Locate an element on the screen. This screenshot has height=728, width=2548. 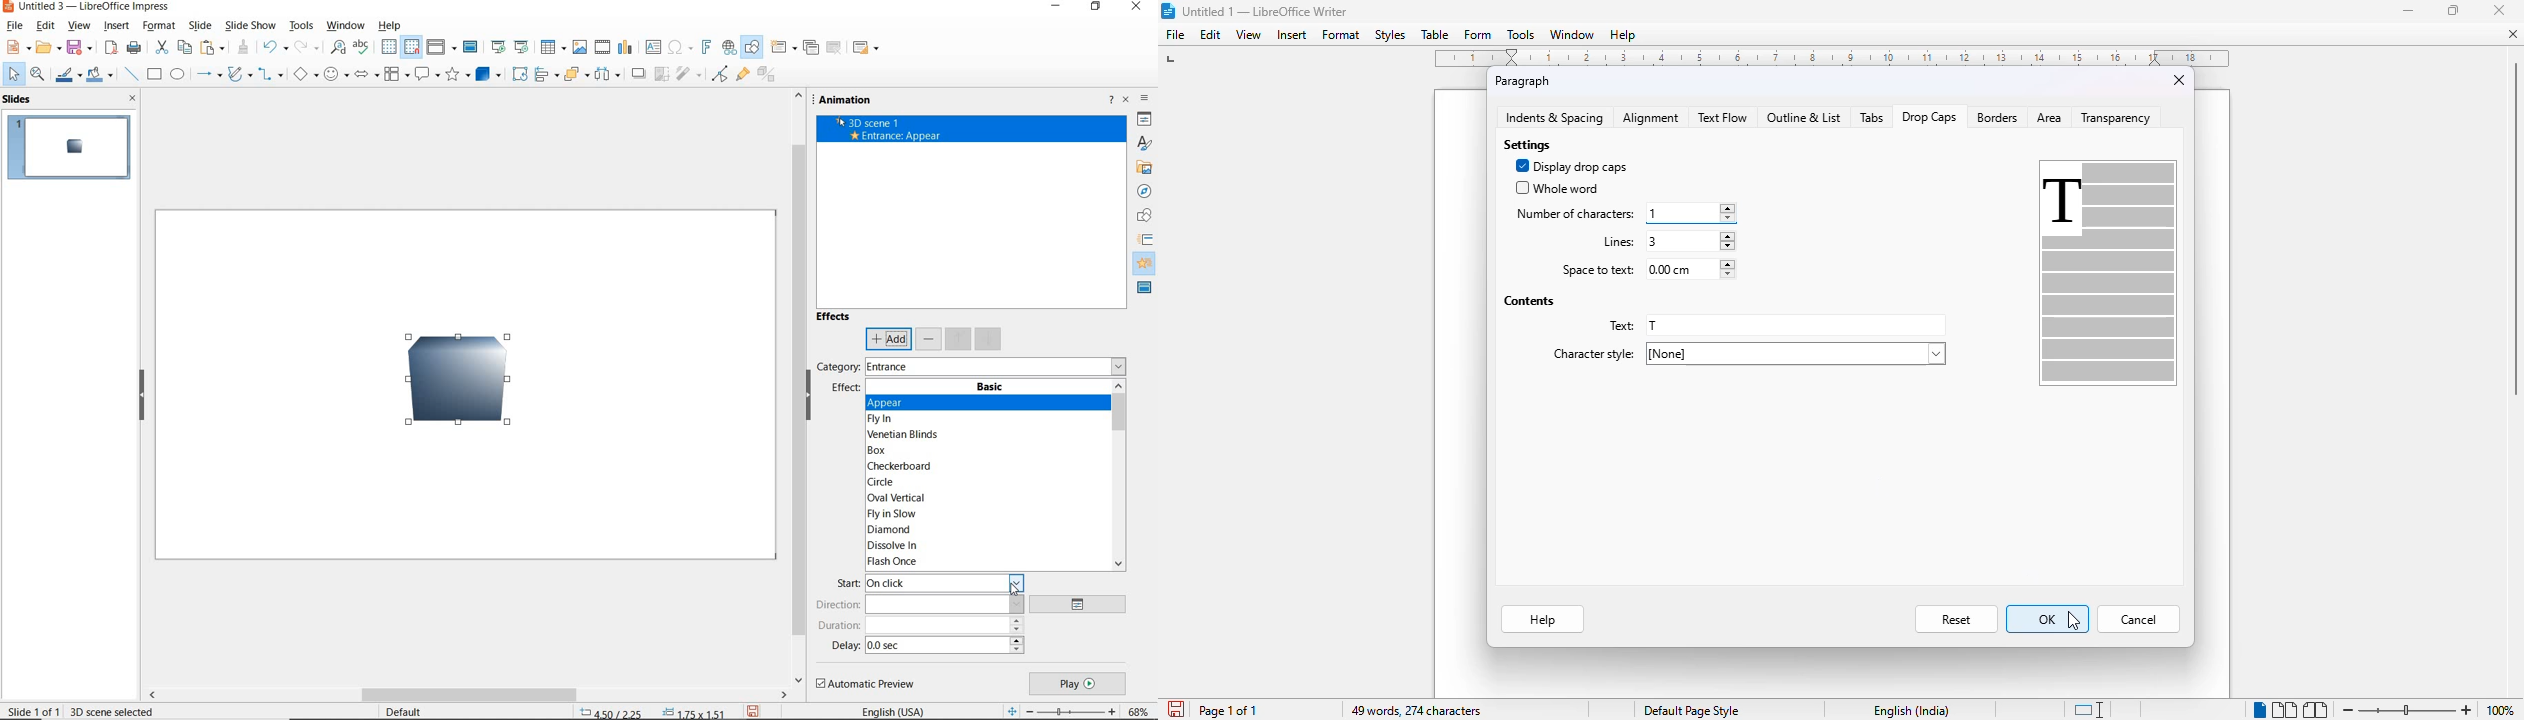
SLIDE TRANSITION is located at coordinates (1146, 240).